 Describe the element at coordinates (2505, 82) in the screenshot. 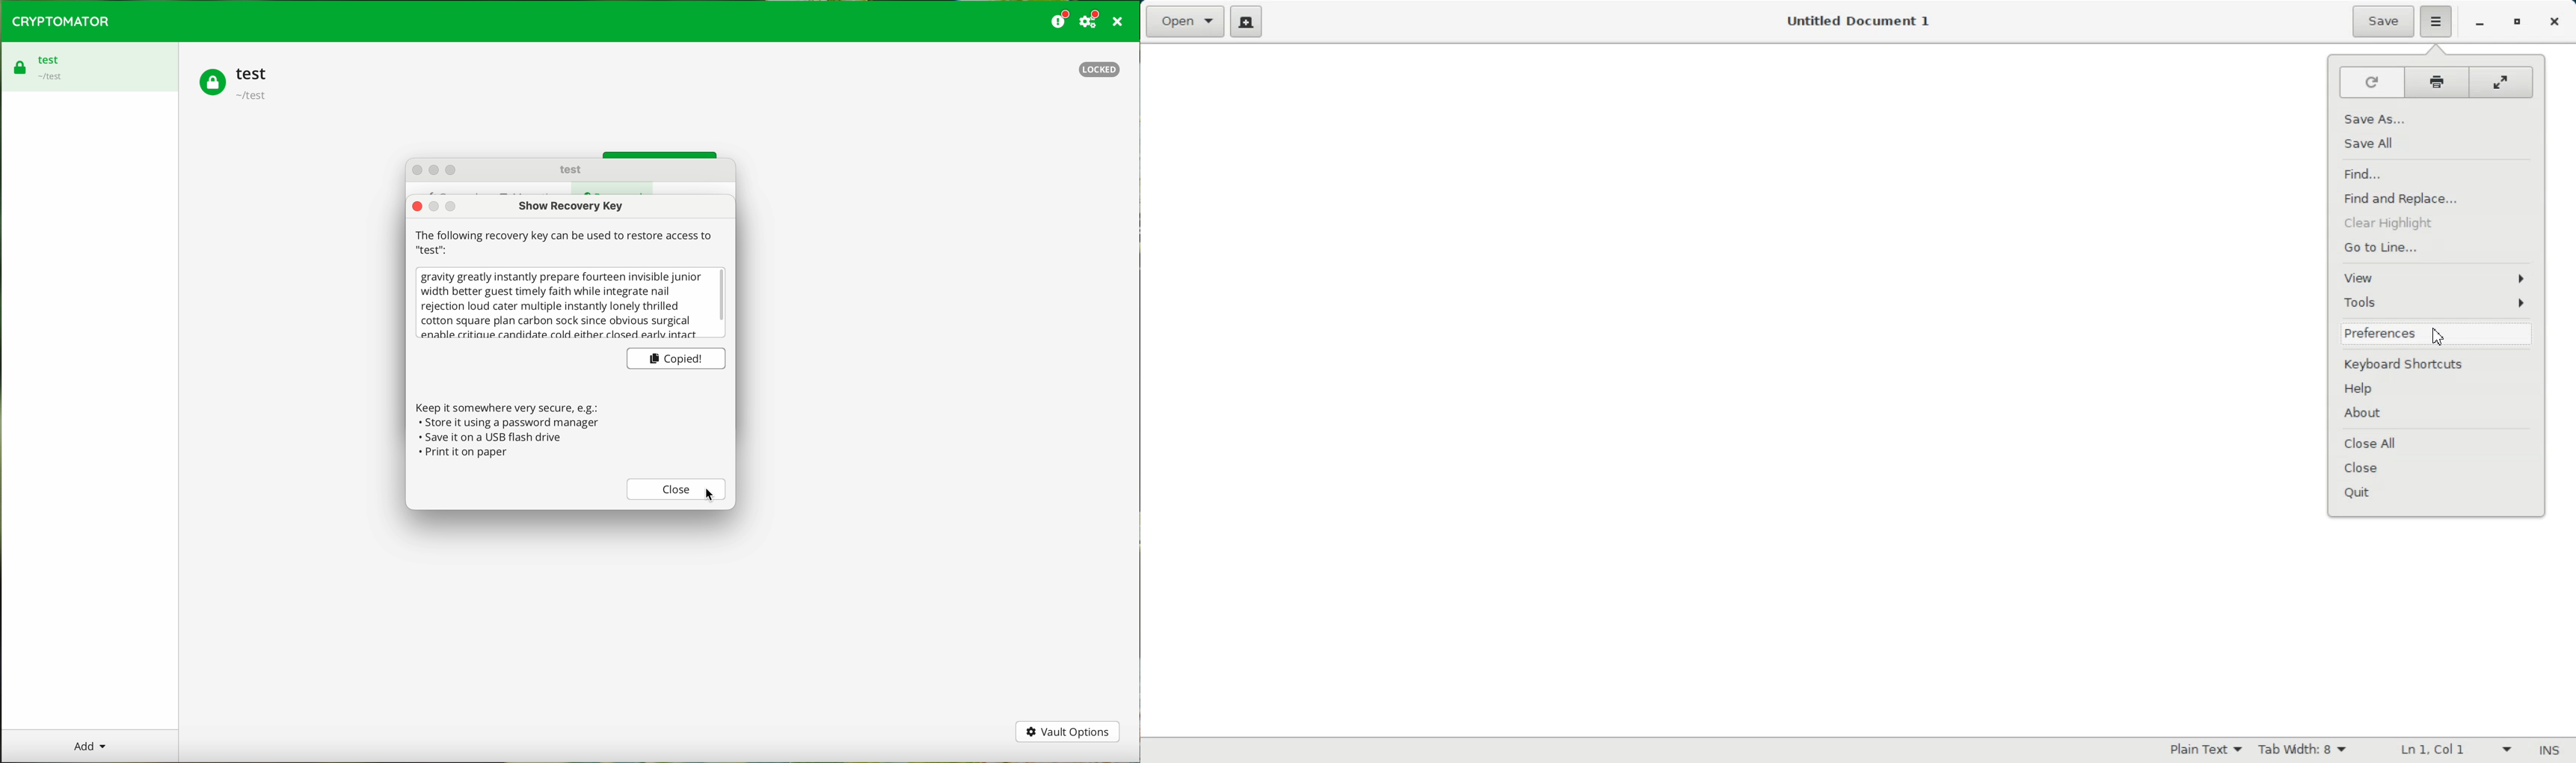

I see `Full screen` at that location.